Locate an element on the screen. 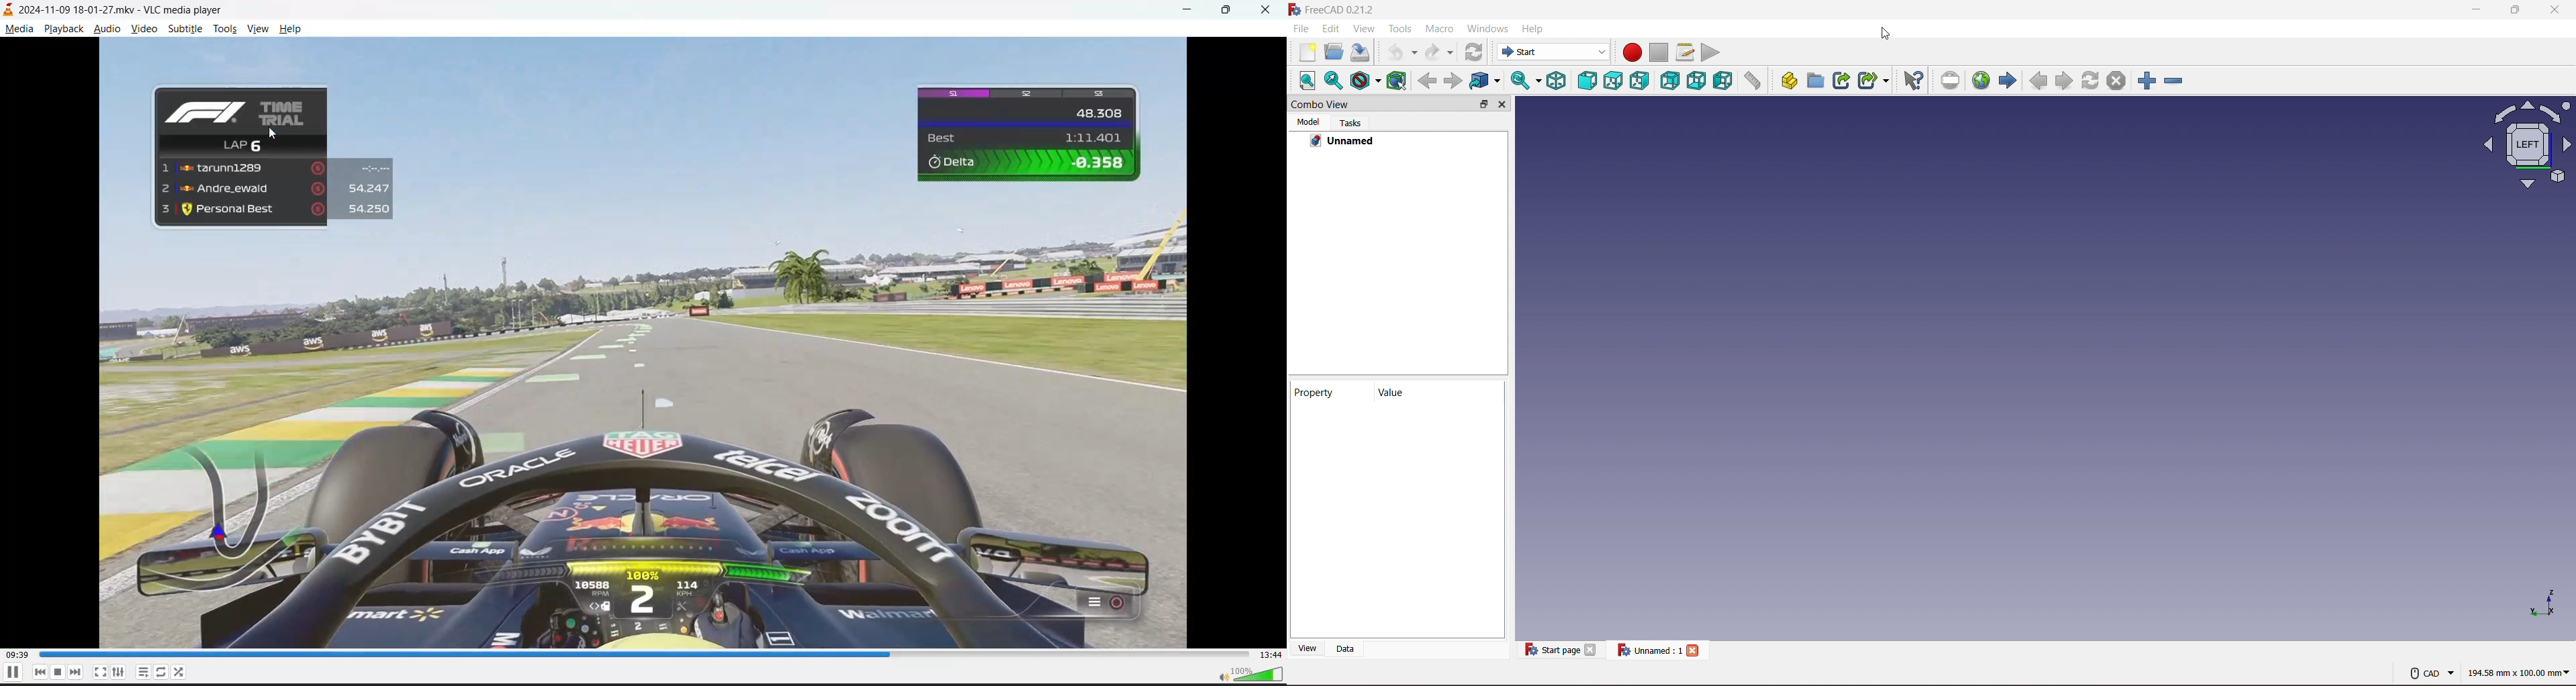 Image resolution: width=2576 pixels, height=700 pixels. Record Macro (Red Circle) is located at coordinates (1632, 52).